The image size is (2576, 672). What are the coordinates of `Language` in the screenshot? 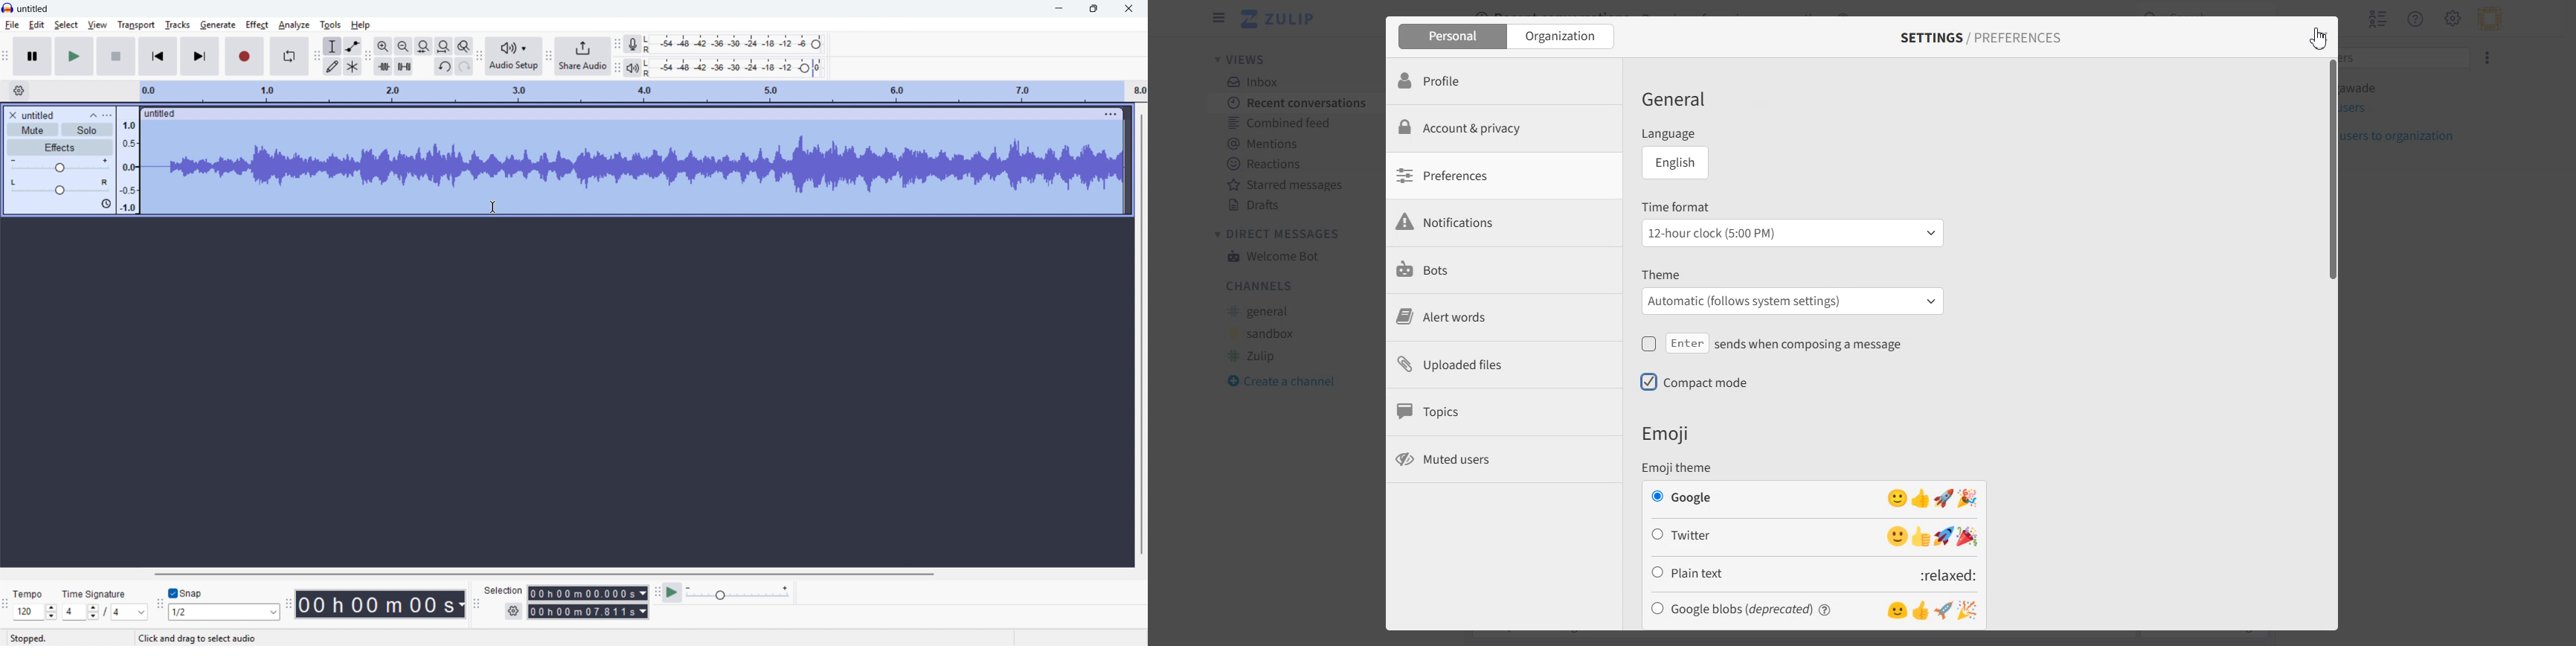 It's located at (1721, 132).